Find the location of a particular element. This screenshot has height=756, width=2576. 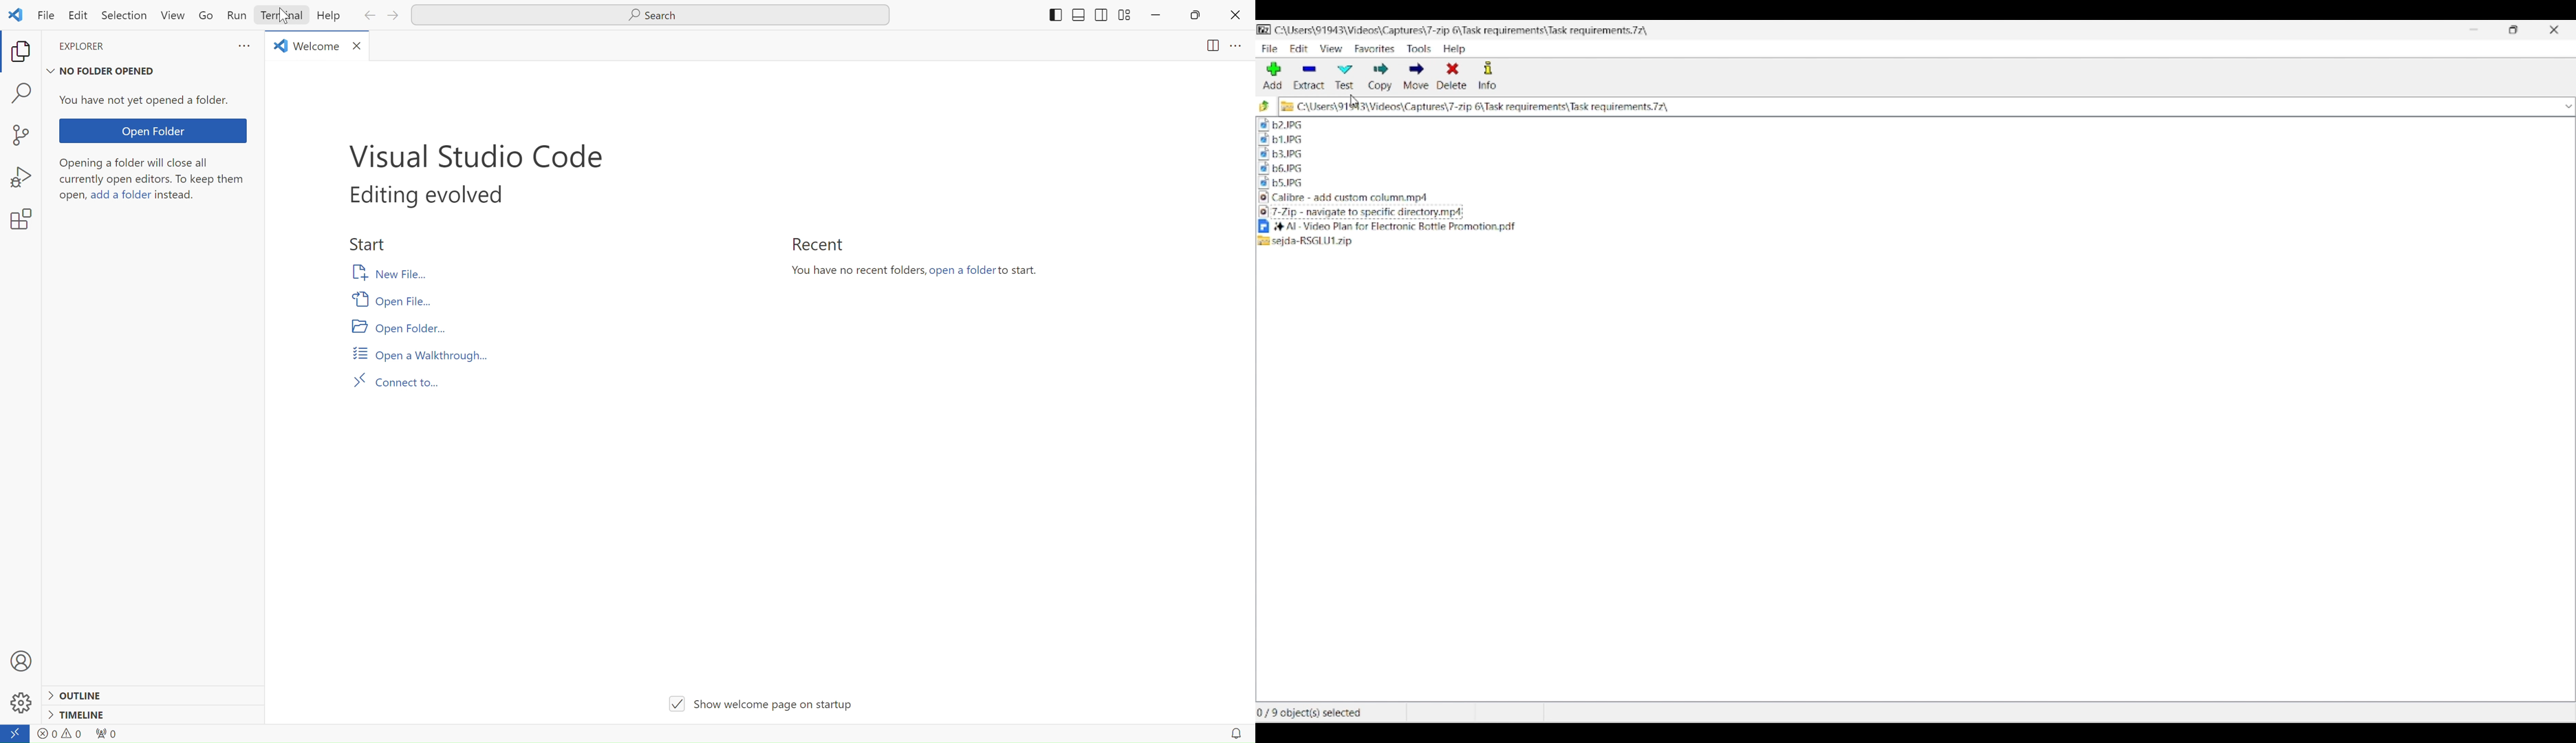

Show interface in a smaller tab is located at coordinates (2513, 30).